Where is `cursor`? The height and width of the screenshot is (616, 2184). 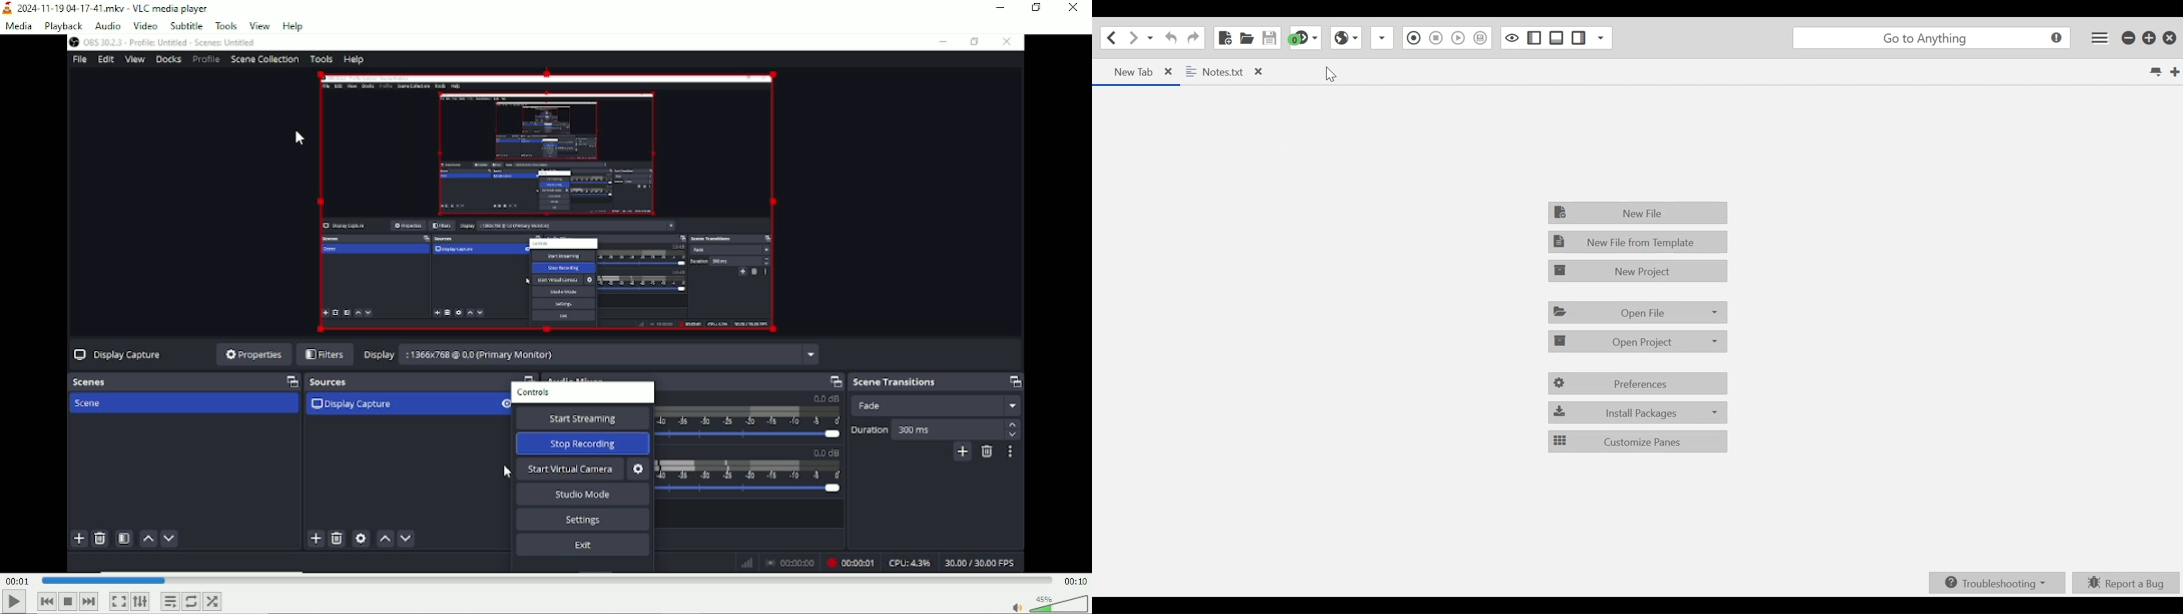 cursor is located at coordinates (1330, 75).